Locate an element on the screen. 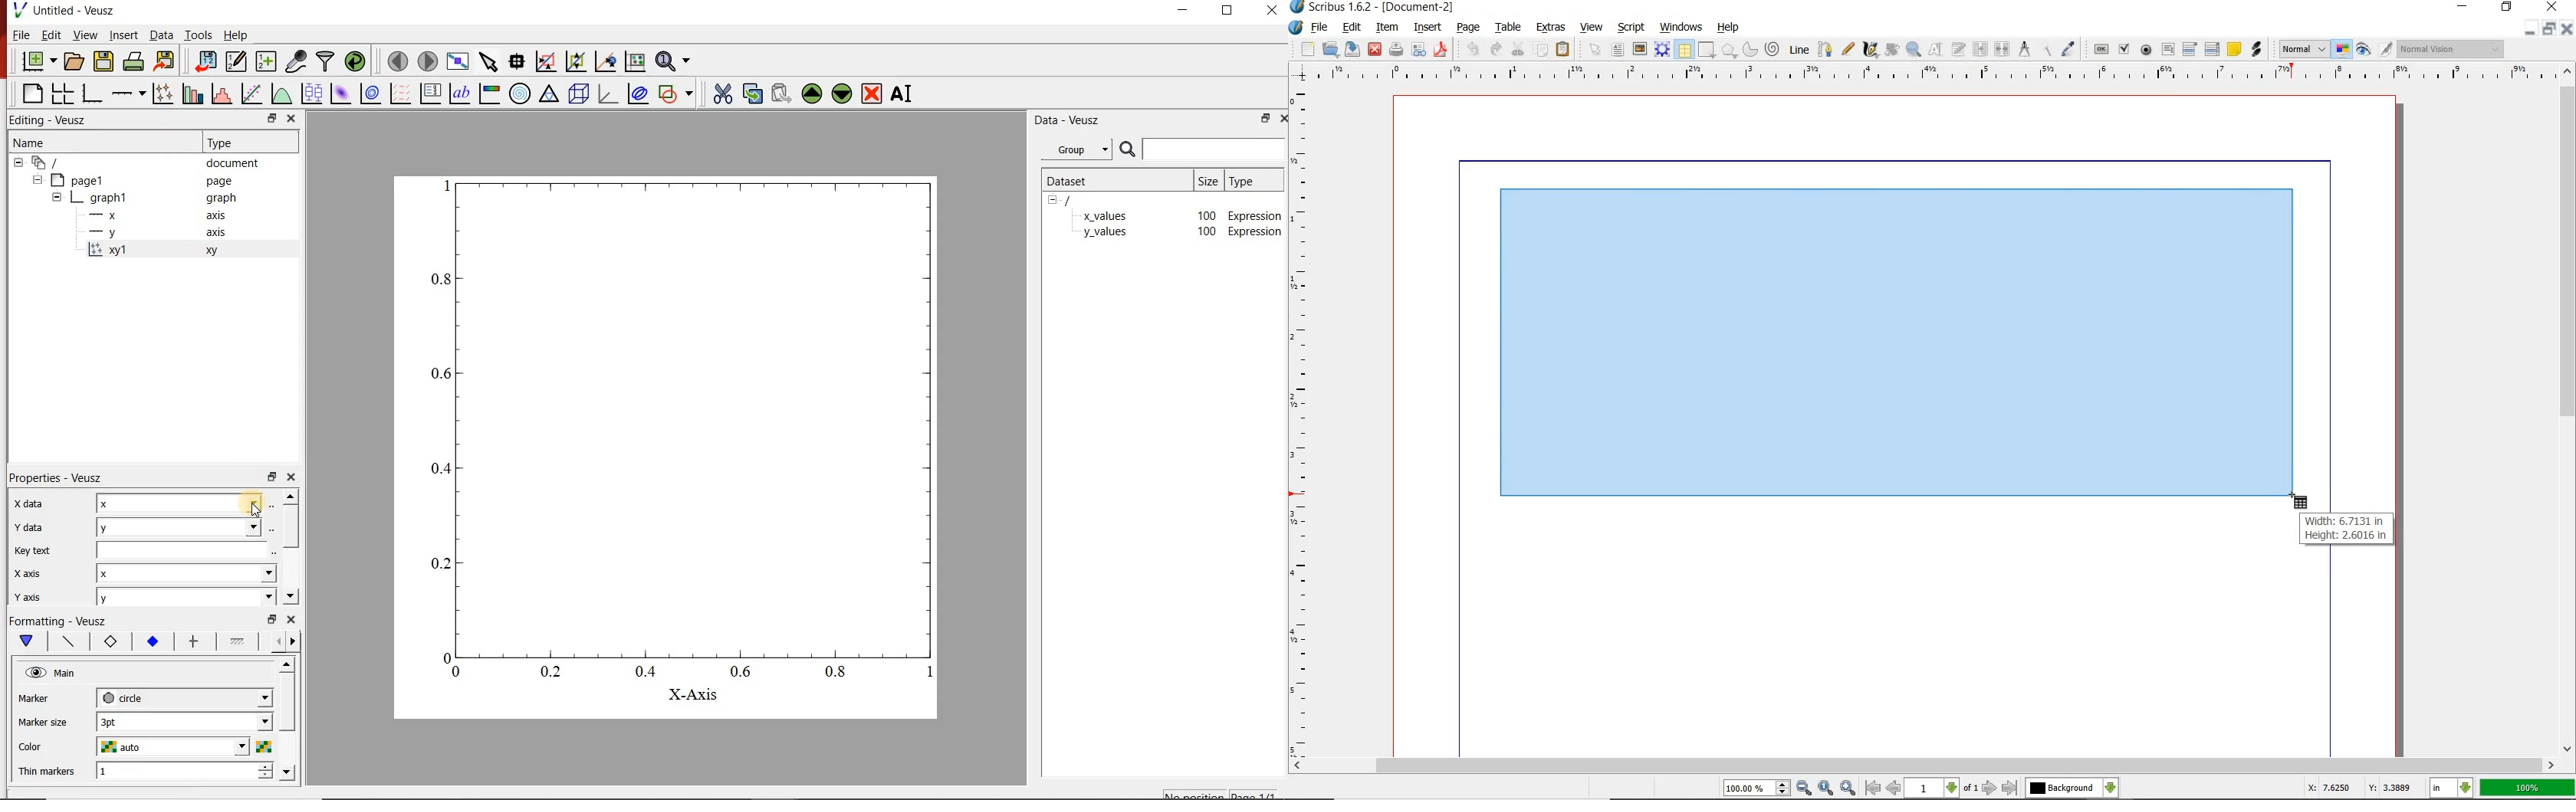 The image size is (2576, 812). new is located at coordinates (1309, 48).